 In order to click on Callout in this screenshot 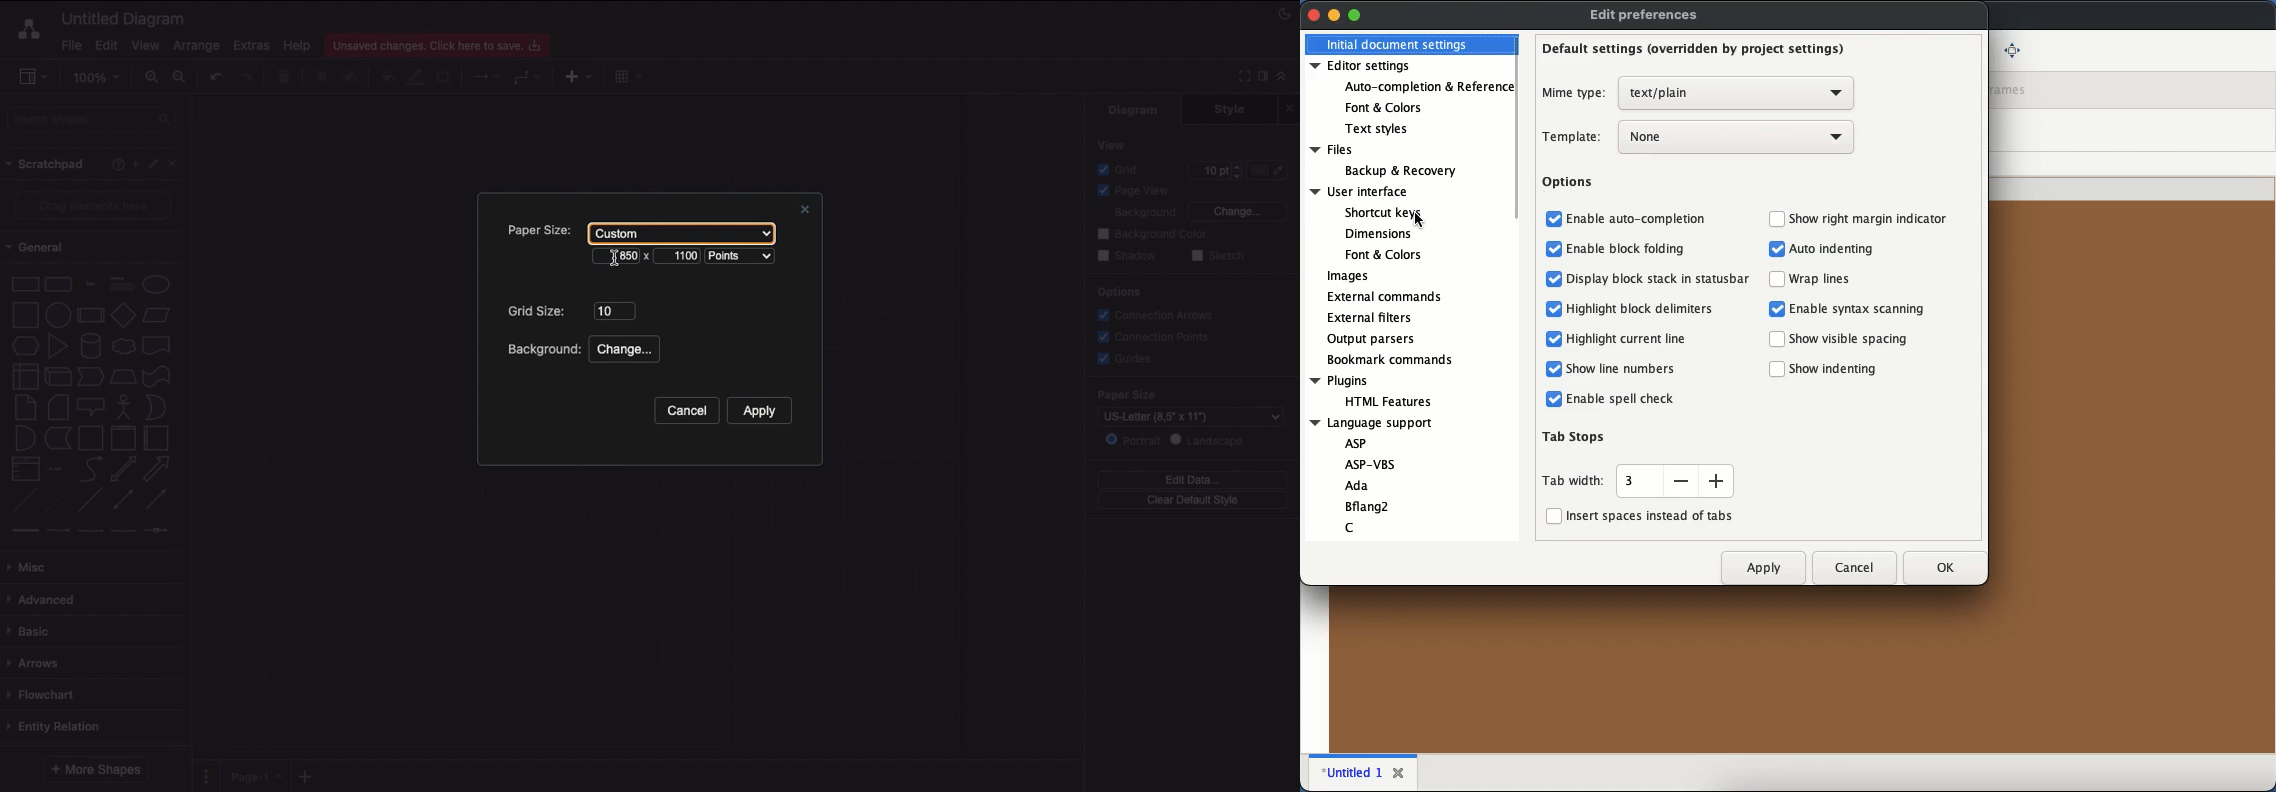, I will do `click(92, 407)`.